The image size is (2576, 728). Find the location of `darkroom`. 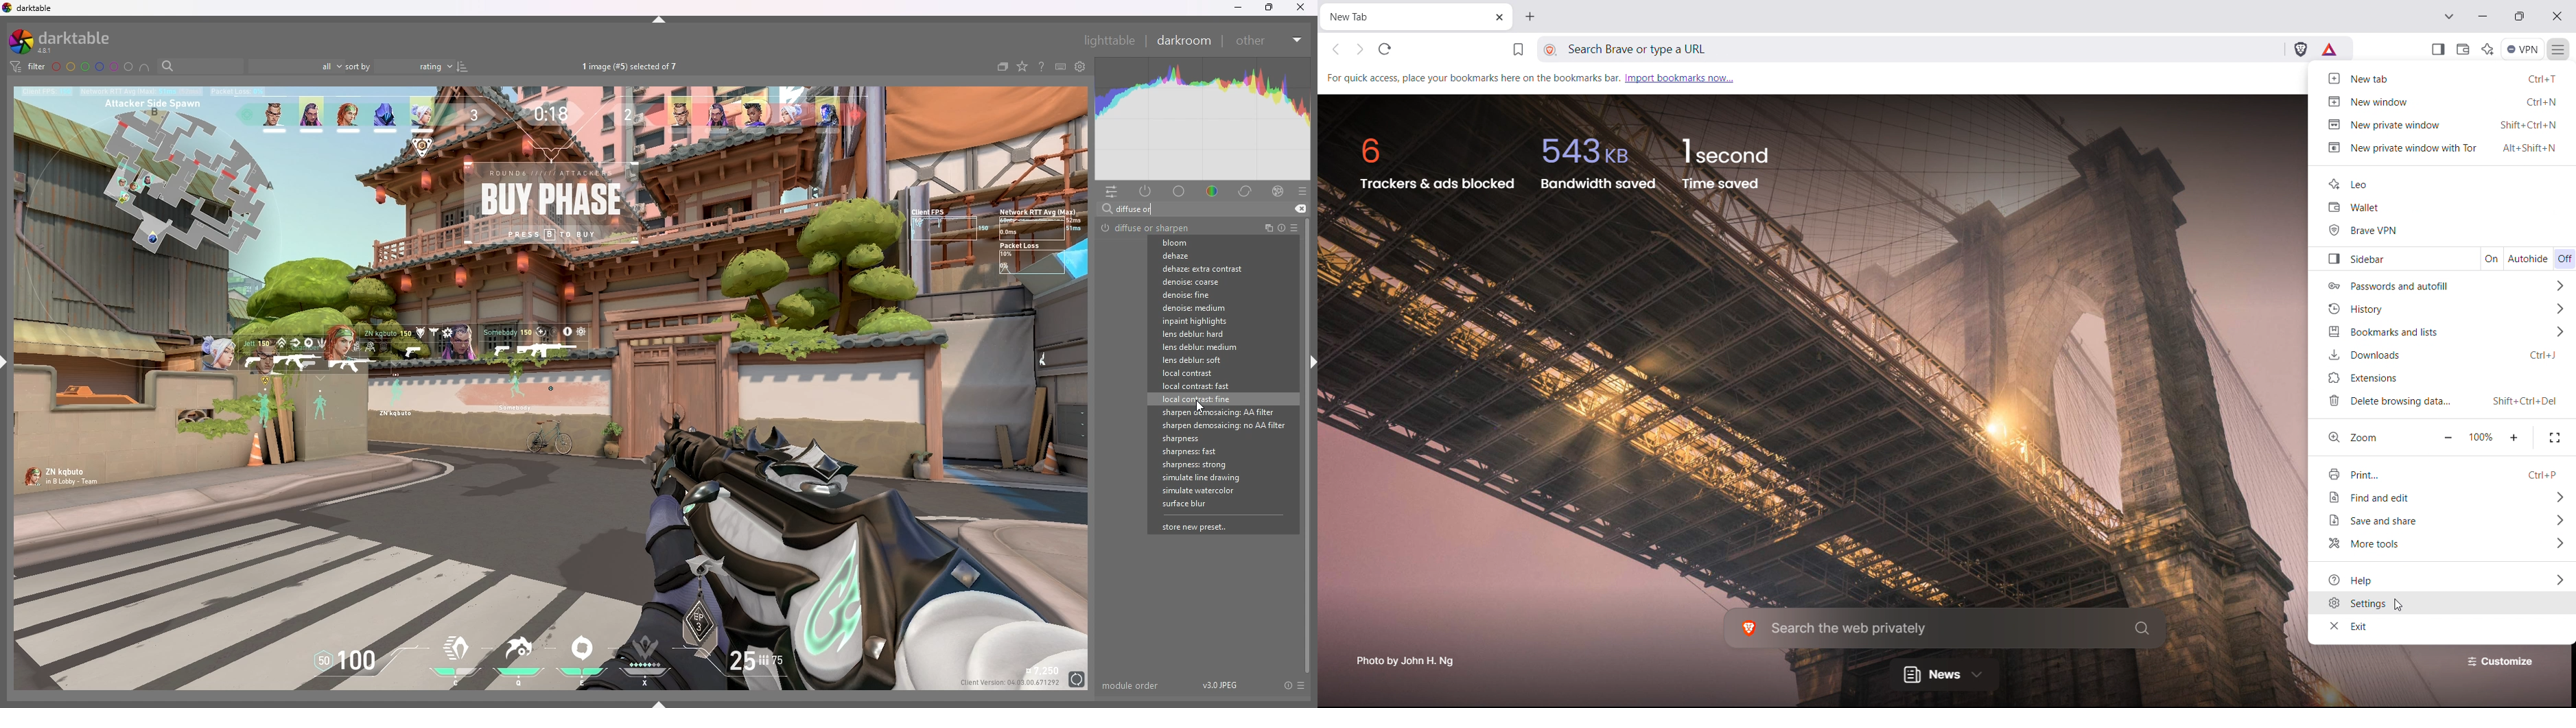

darkroom is located at coordinates (1186, 40).